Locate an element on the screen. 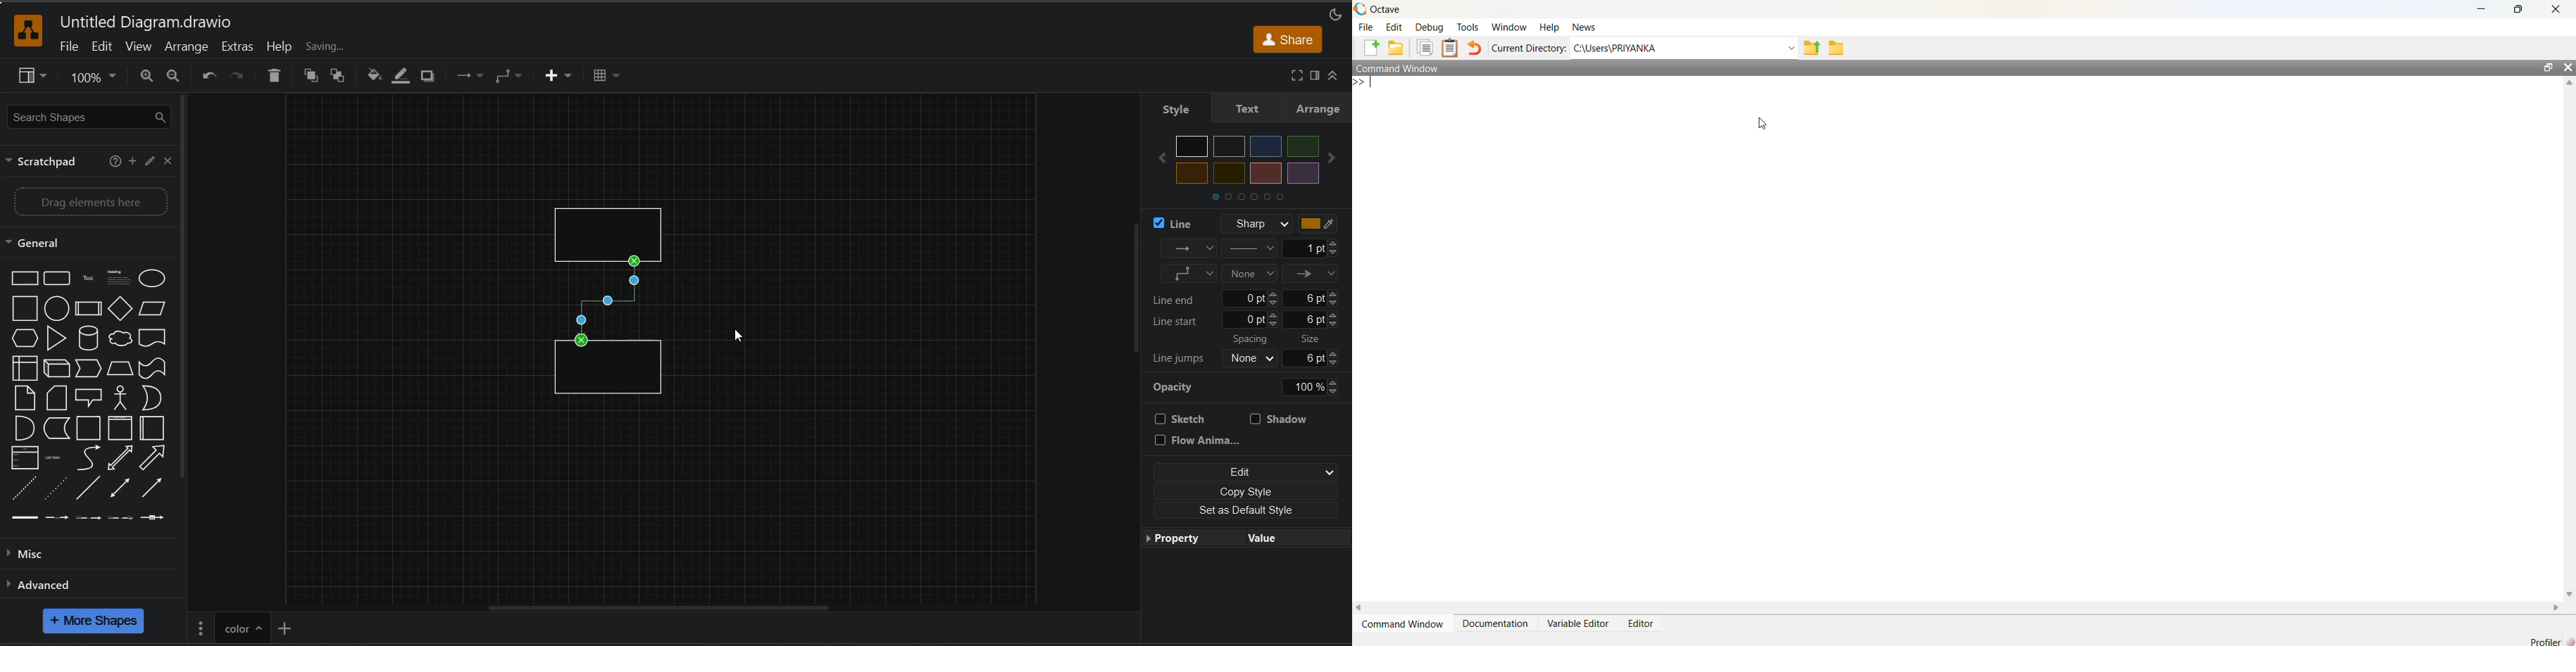 The height and width of the screenshot is (672, 2576). add is located at coordinates (132, 161).